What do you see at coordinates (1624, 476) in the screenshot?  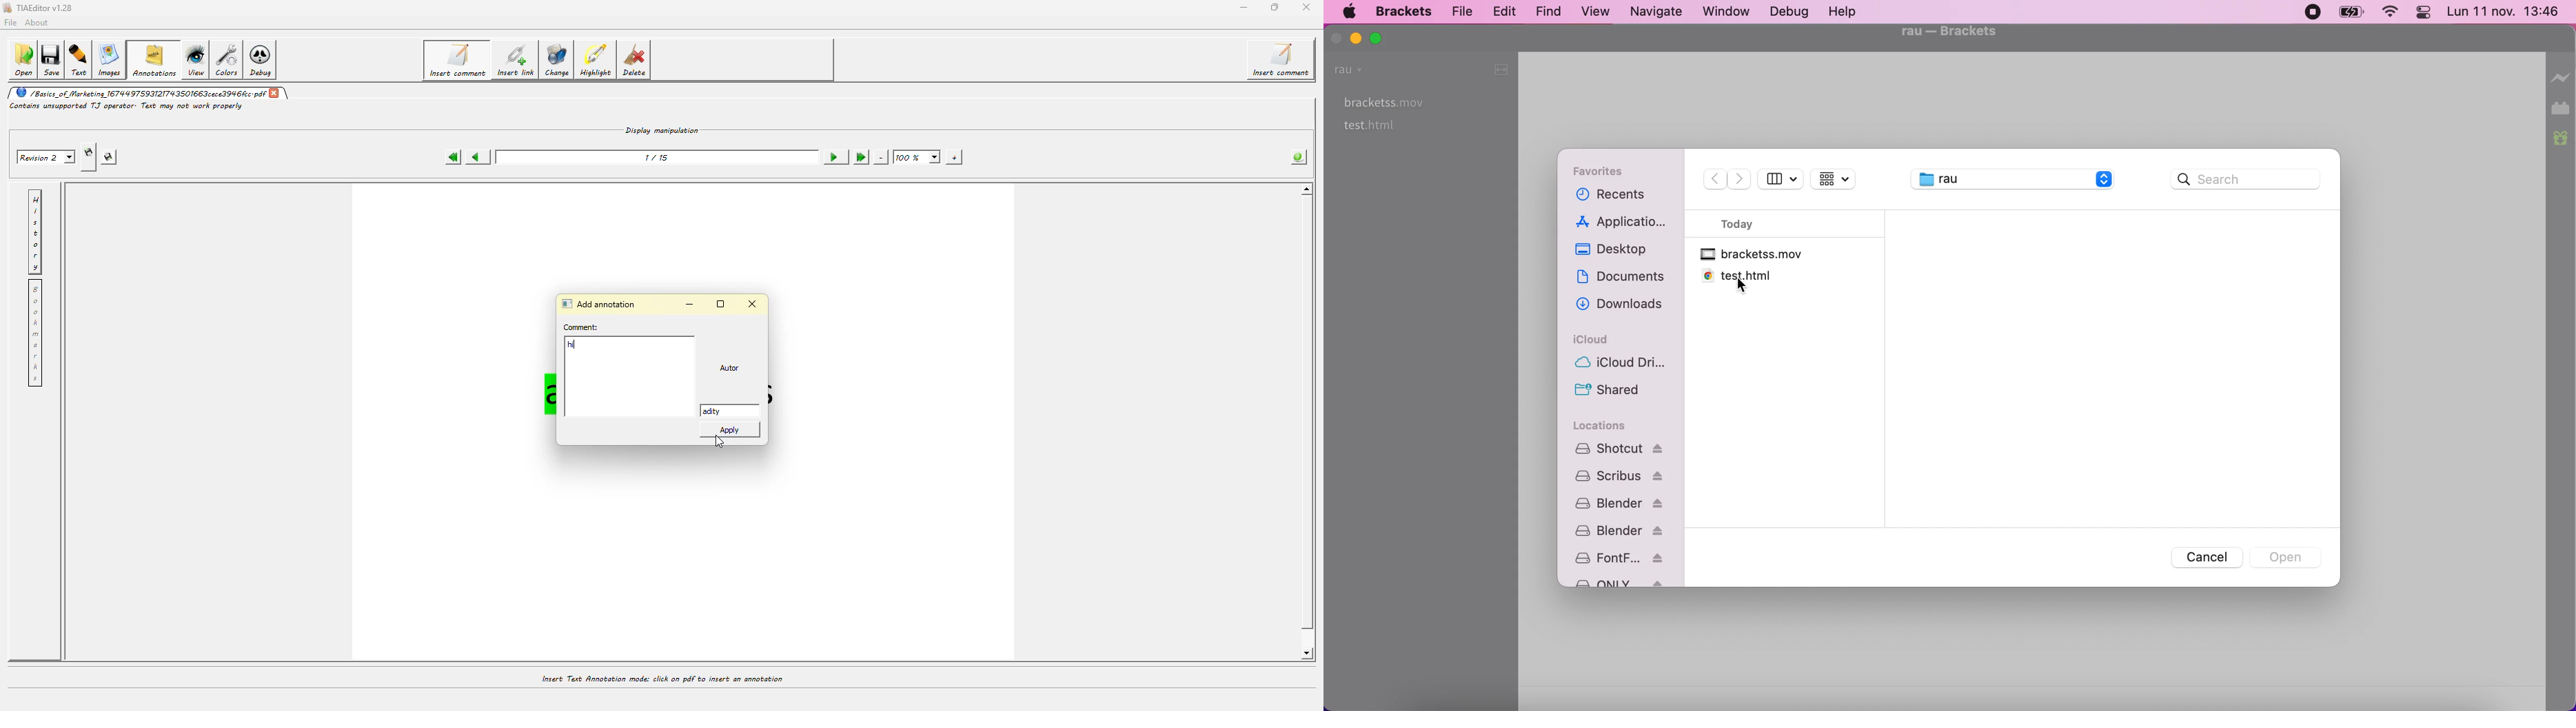 I see `scribus` at bounding box center [1624, 476].